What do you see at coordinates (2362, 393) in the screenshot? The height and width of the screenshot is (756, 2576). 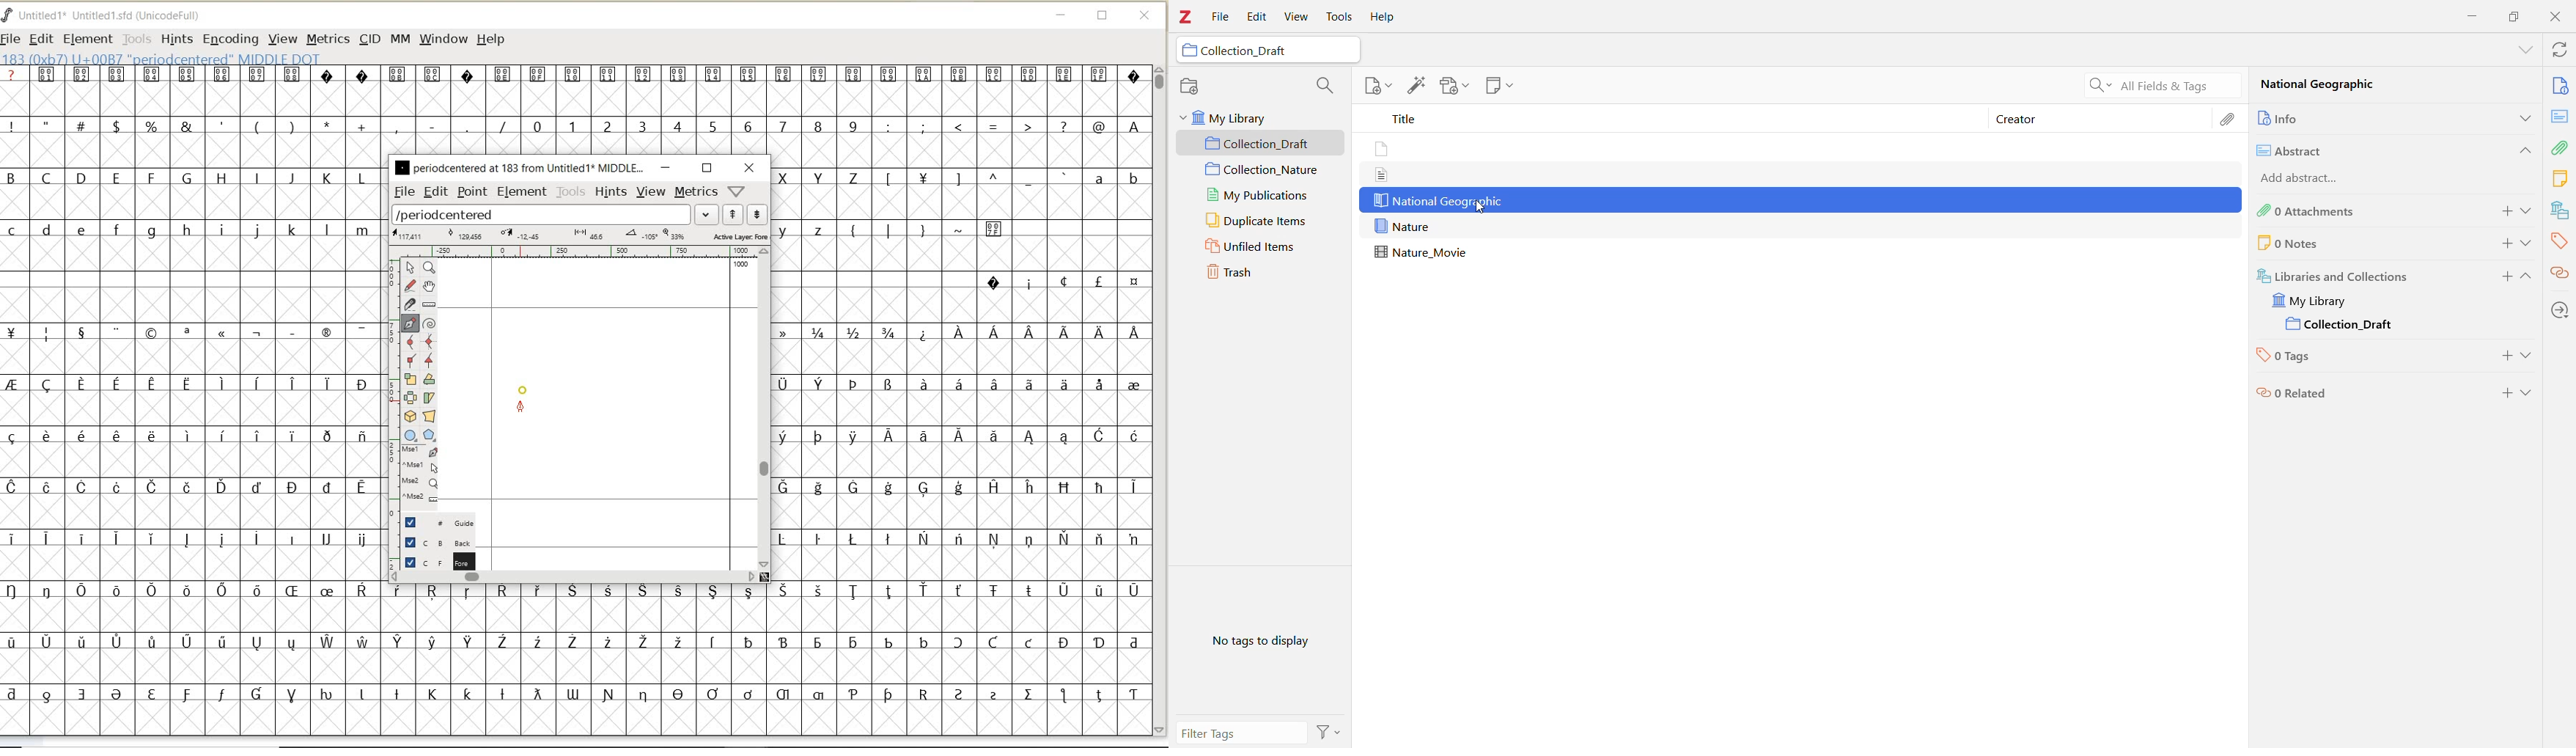 I see `0 Relate` at bounding box center [2362, 393].